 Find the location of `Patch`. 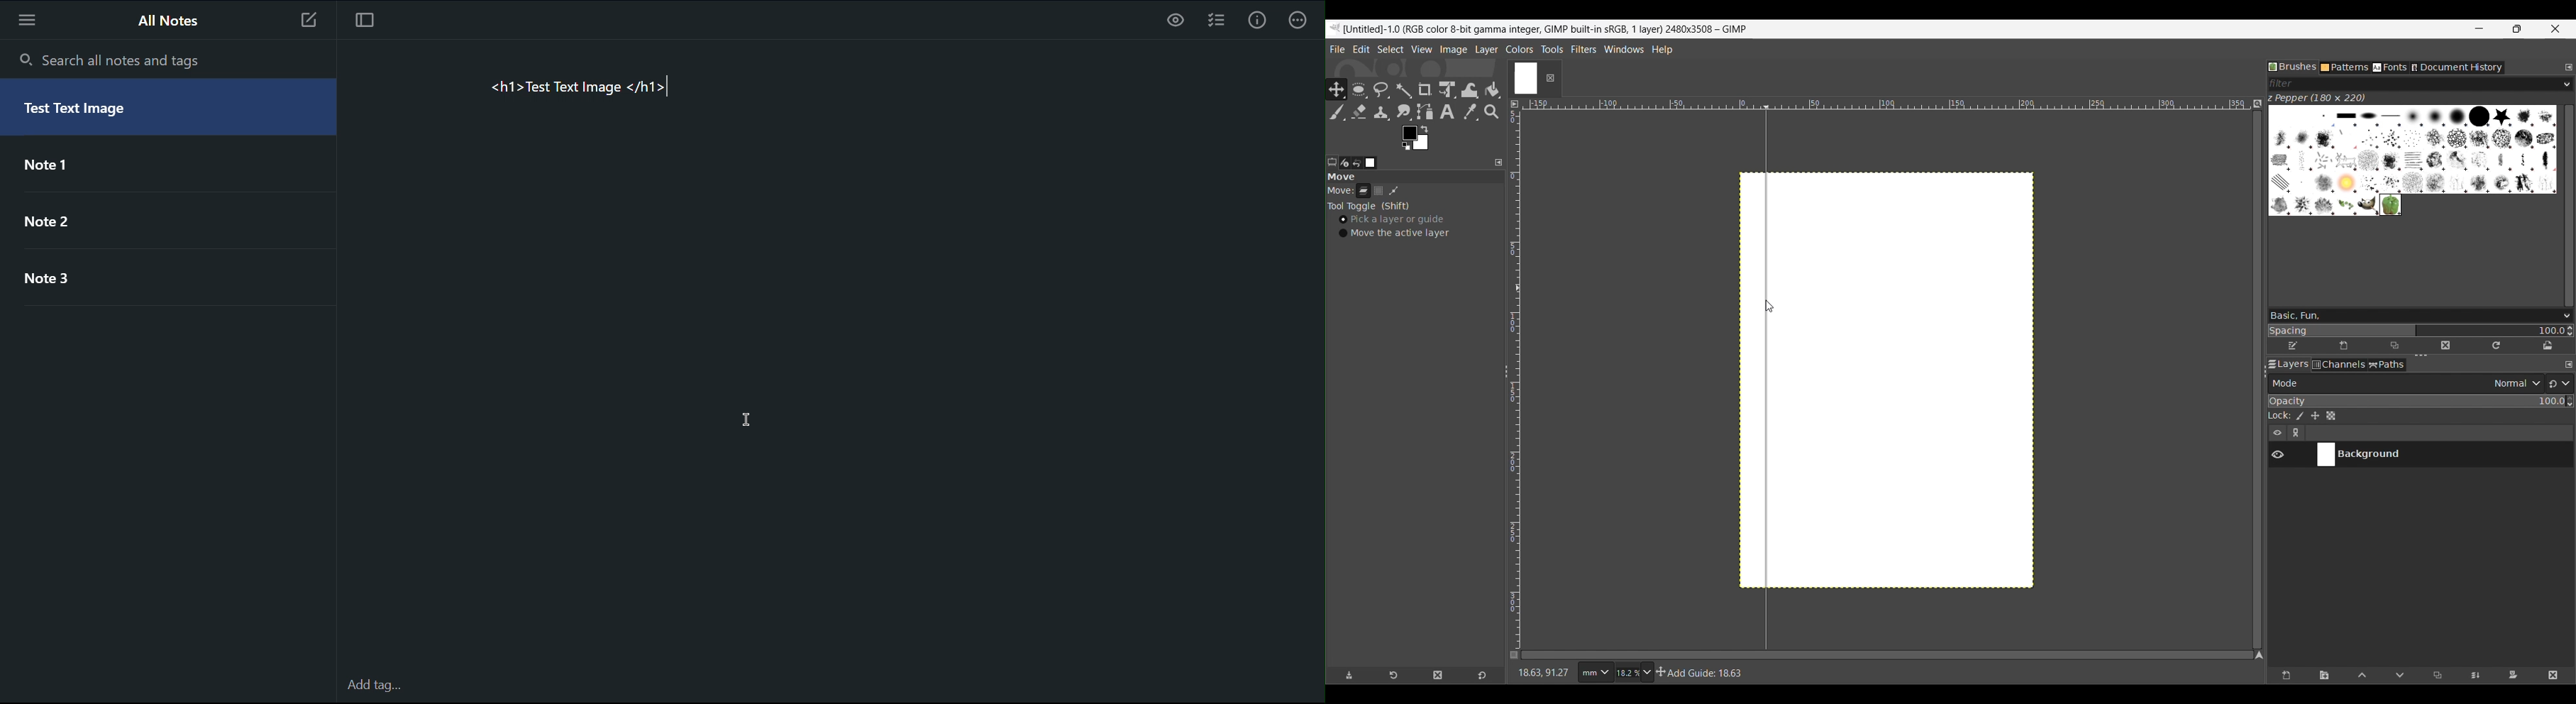

Patch is located at coordinates (1398, 191).